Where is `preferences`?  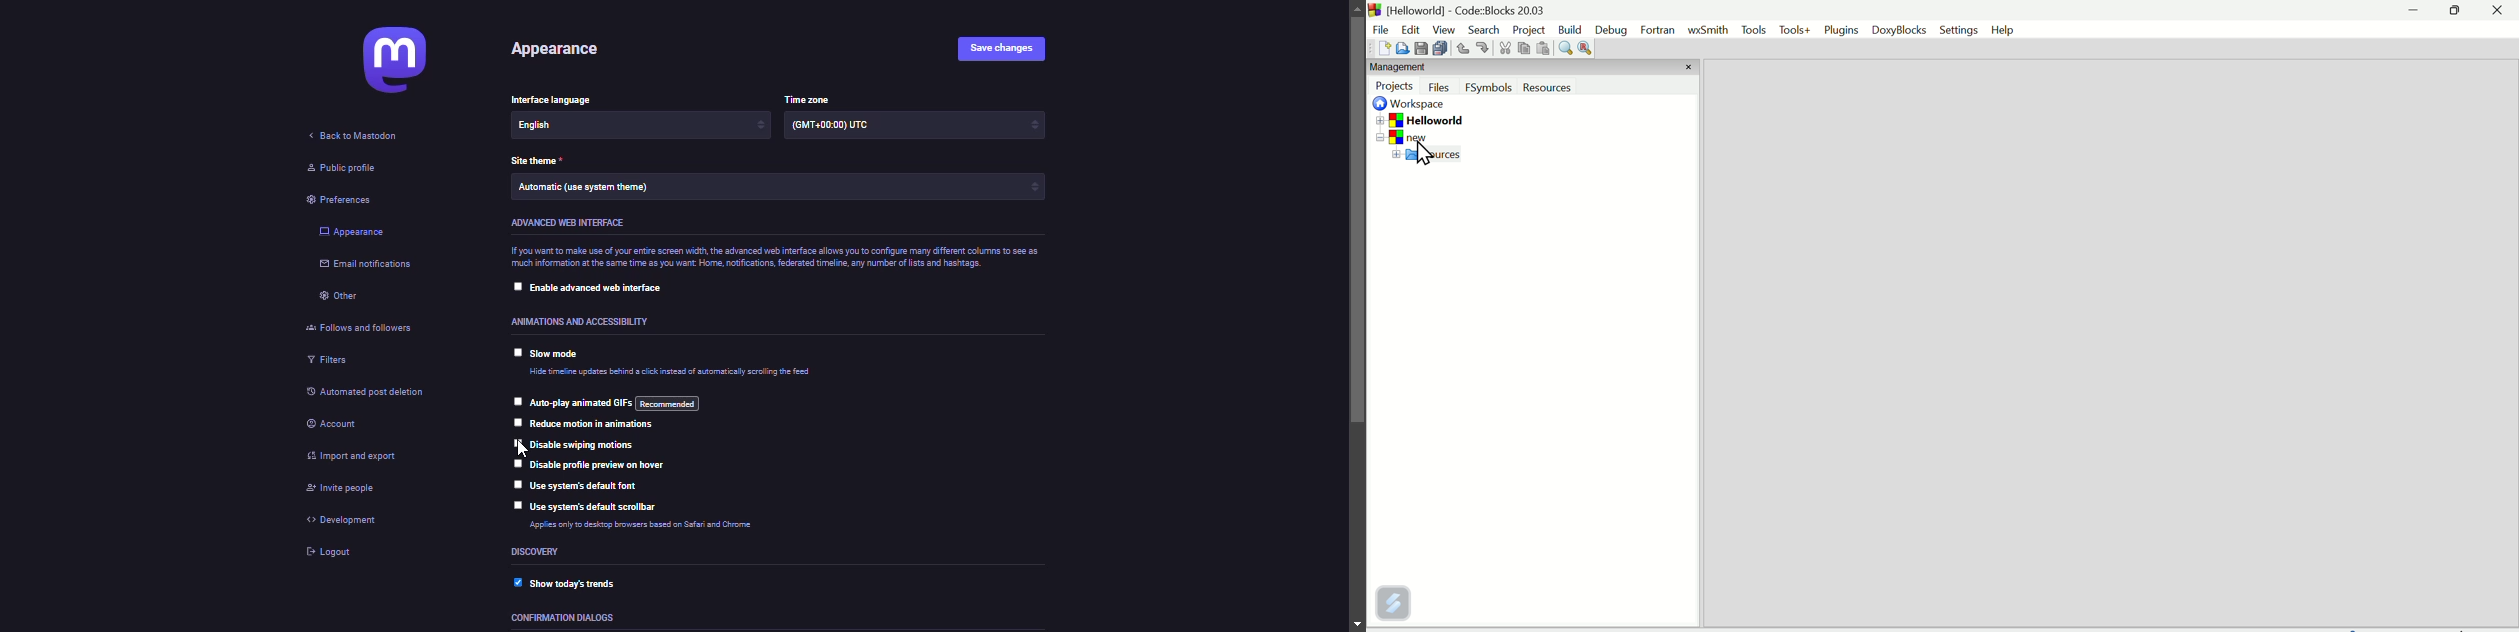
preferences is located at coordinates (349, 198).